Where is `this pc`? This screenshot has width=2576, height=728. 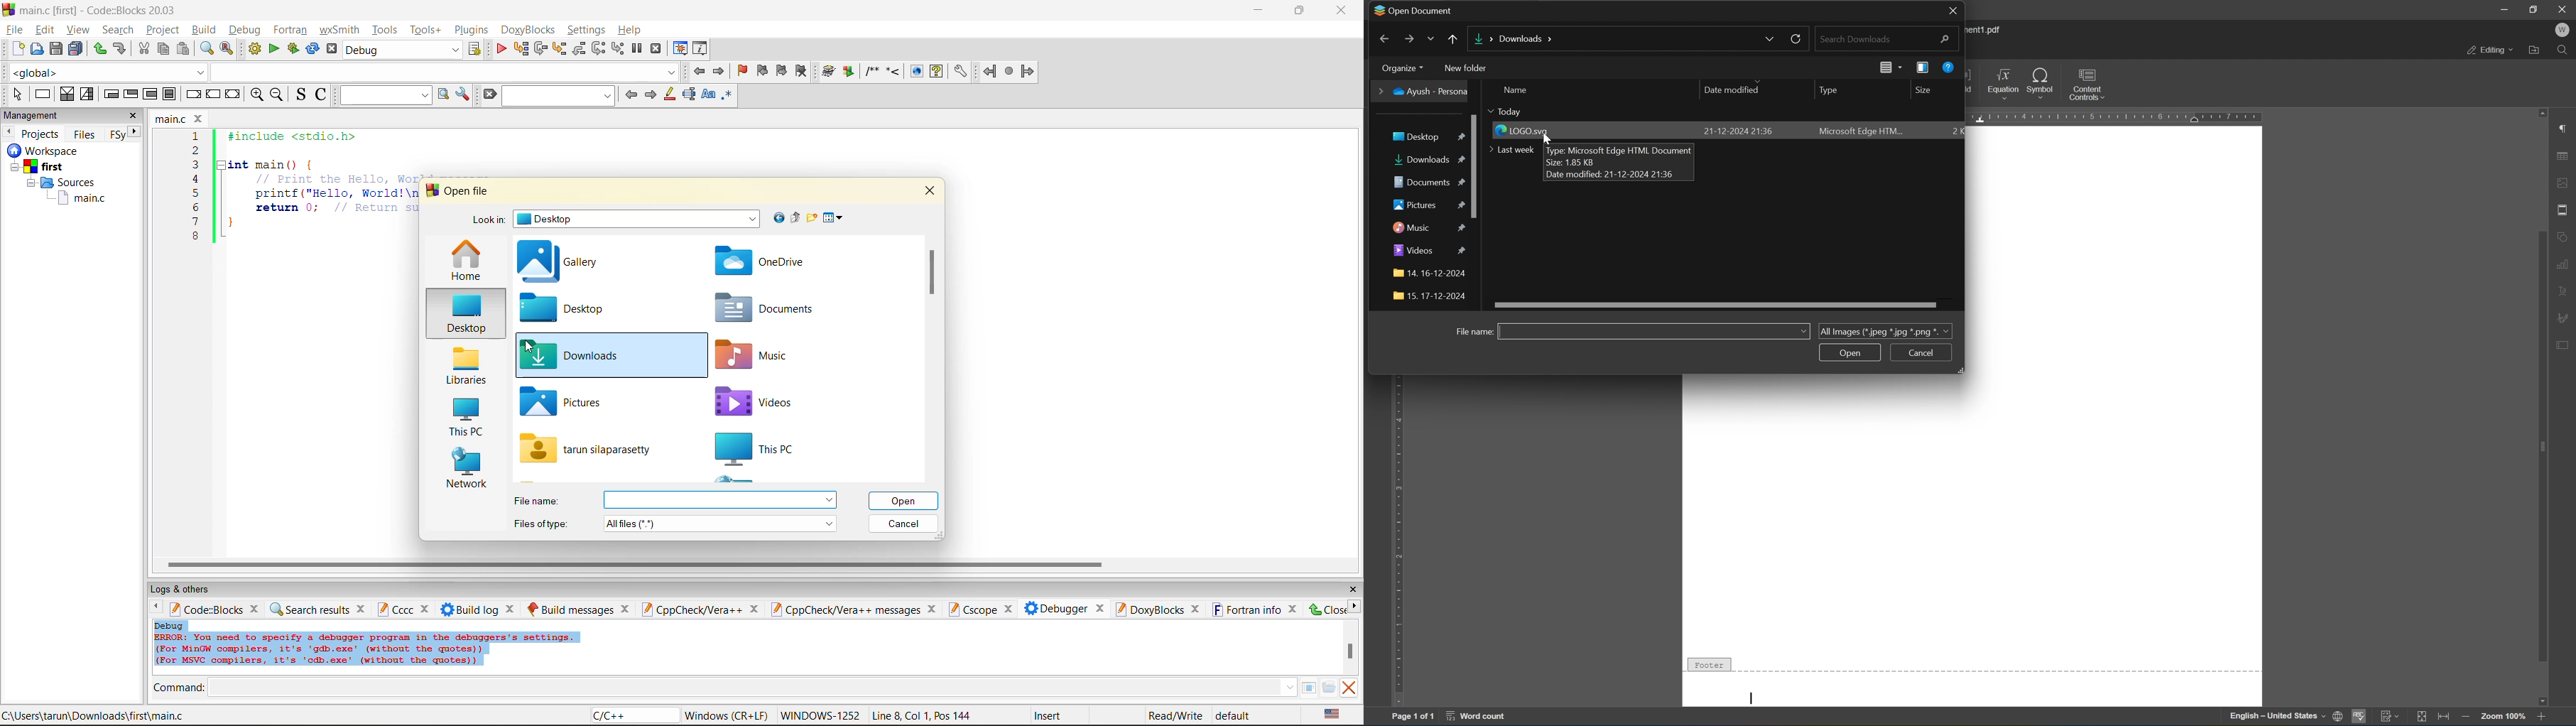
this pc is located at coordinates (776, 450).